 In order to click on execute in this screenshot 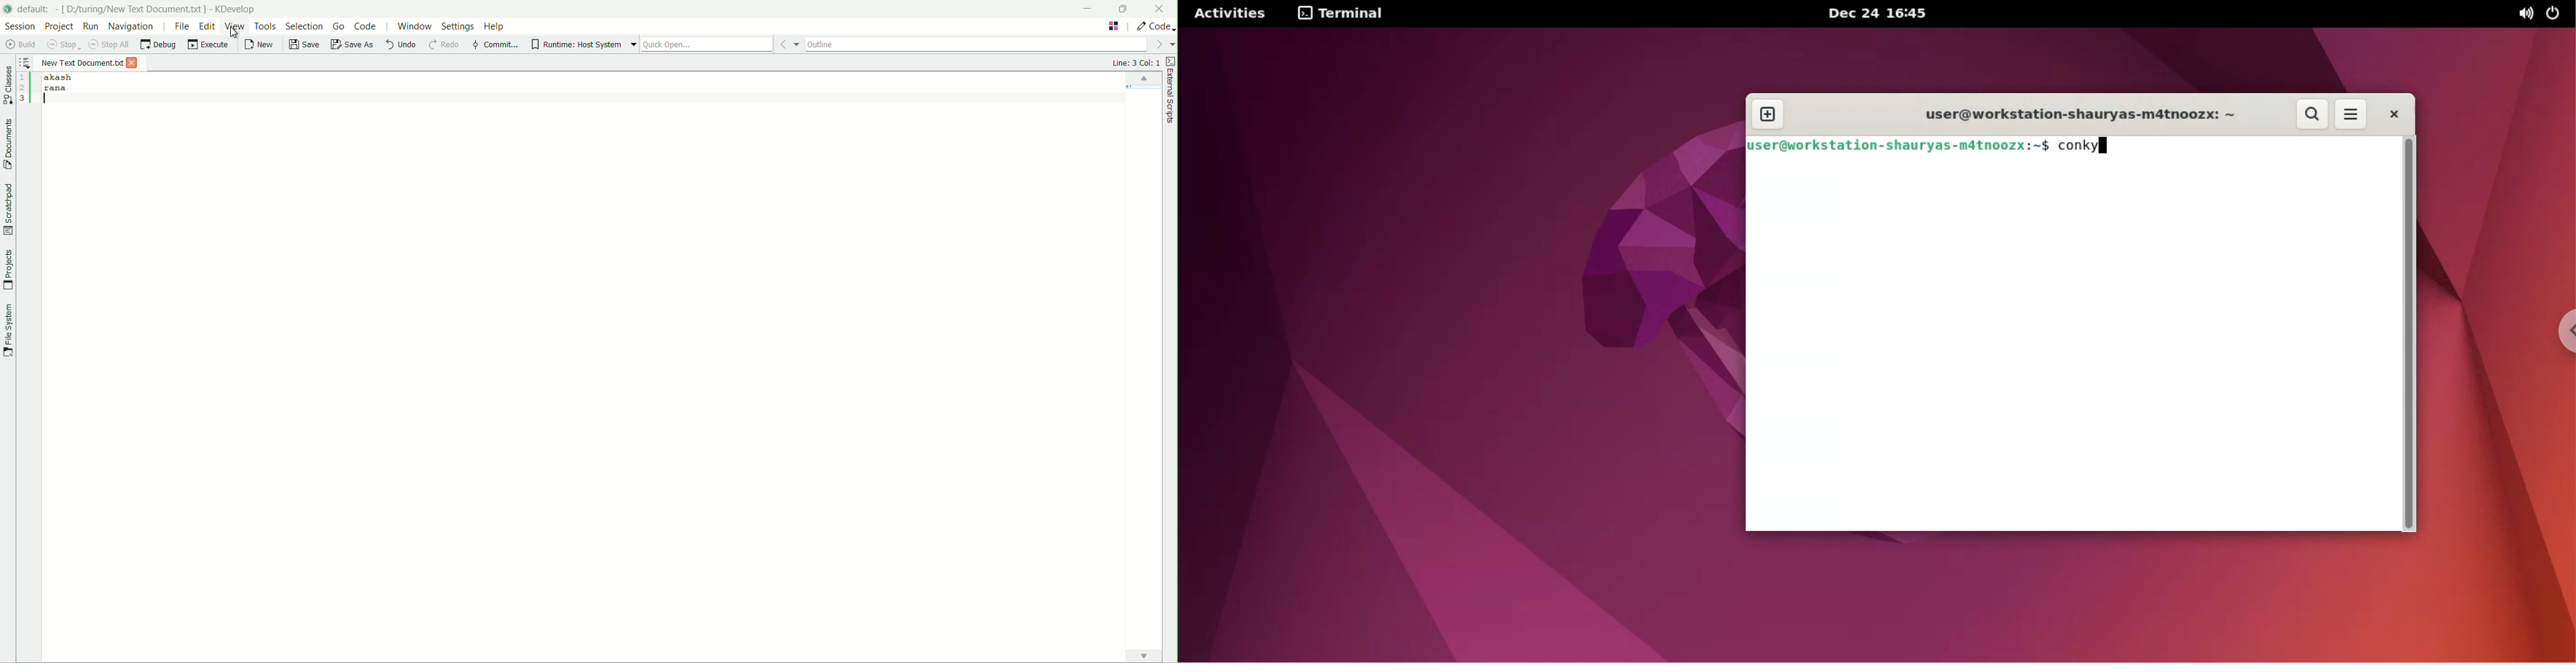, I will do `click(207, 45)`.